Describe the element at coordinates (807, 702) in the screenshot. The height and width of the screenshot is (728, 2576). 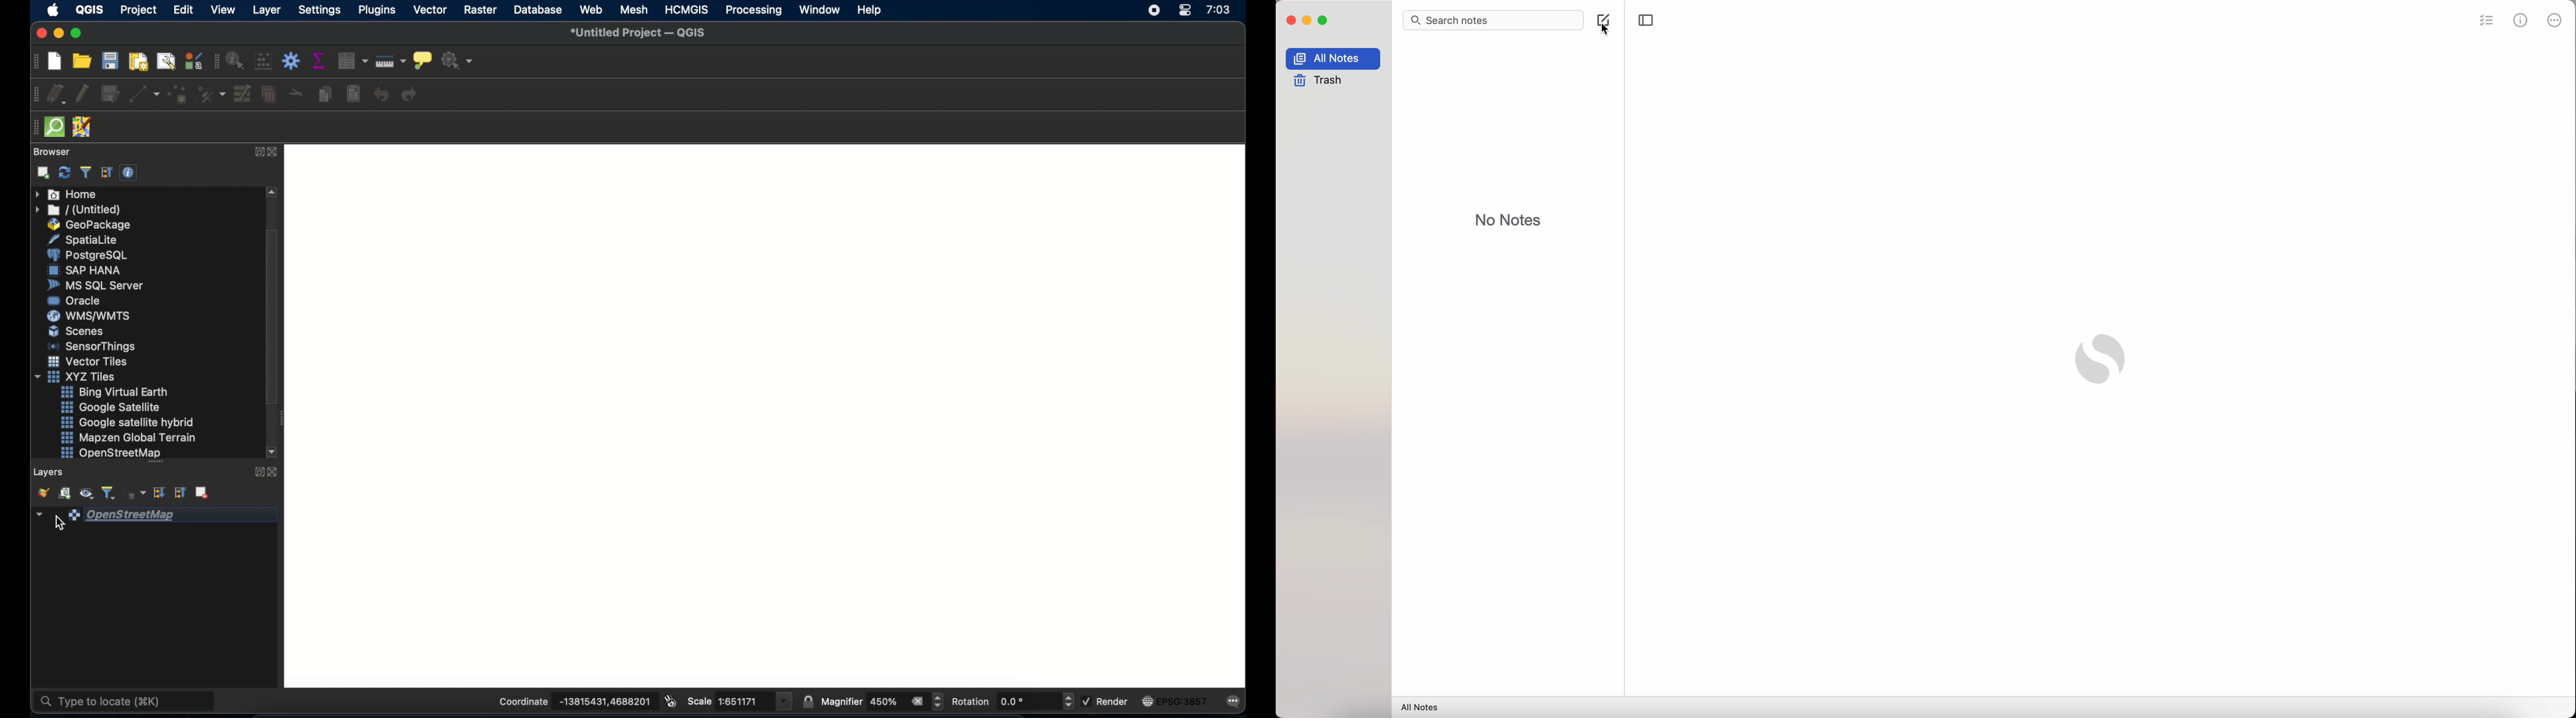
I see `lock` at that location.